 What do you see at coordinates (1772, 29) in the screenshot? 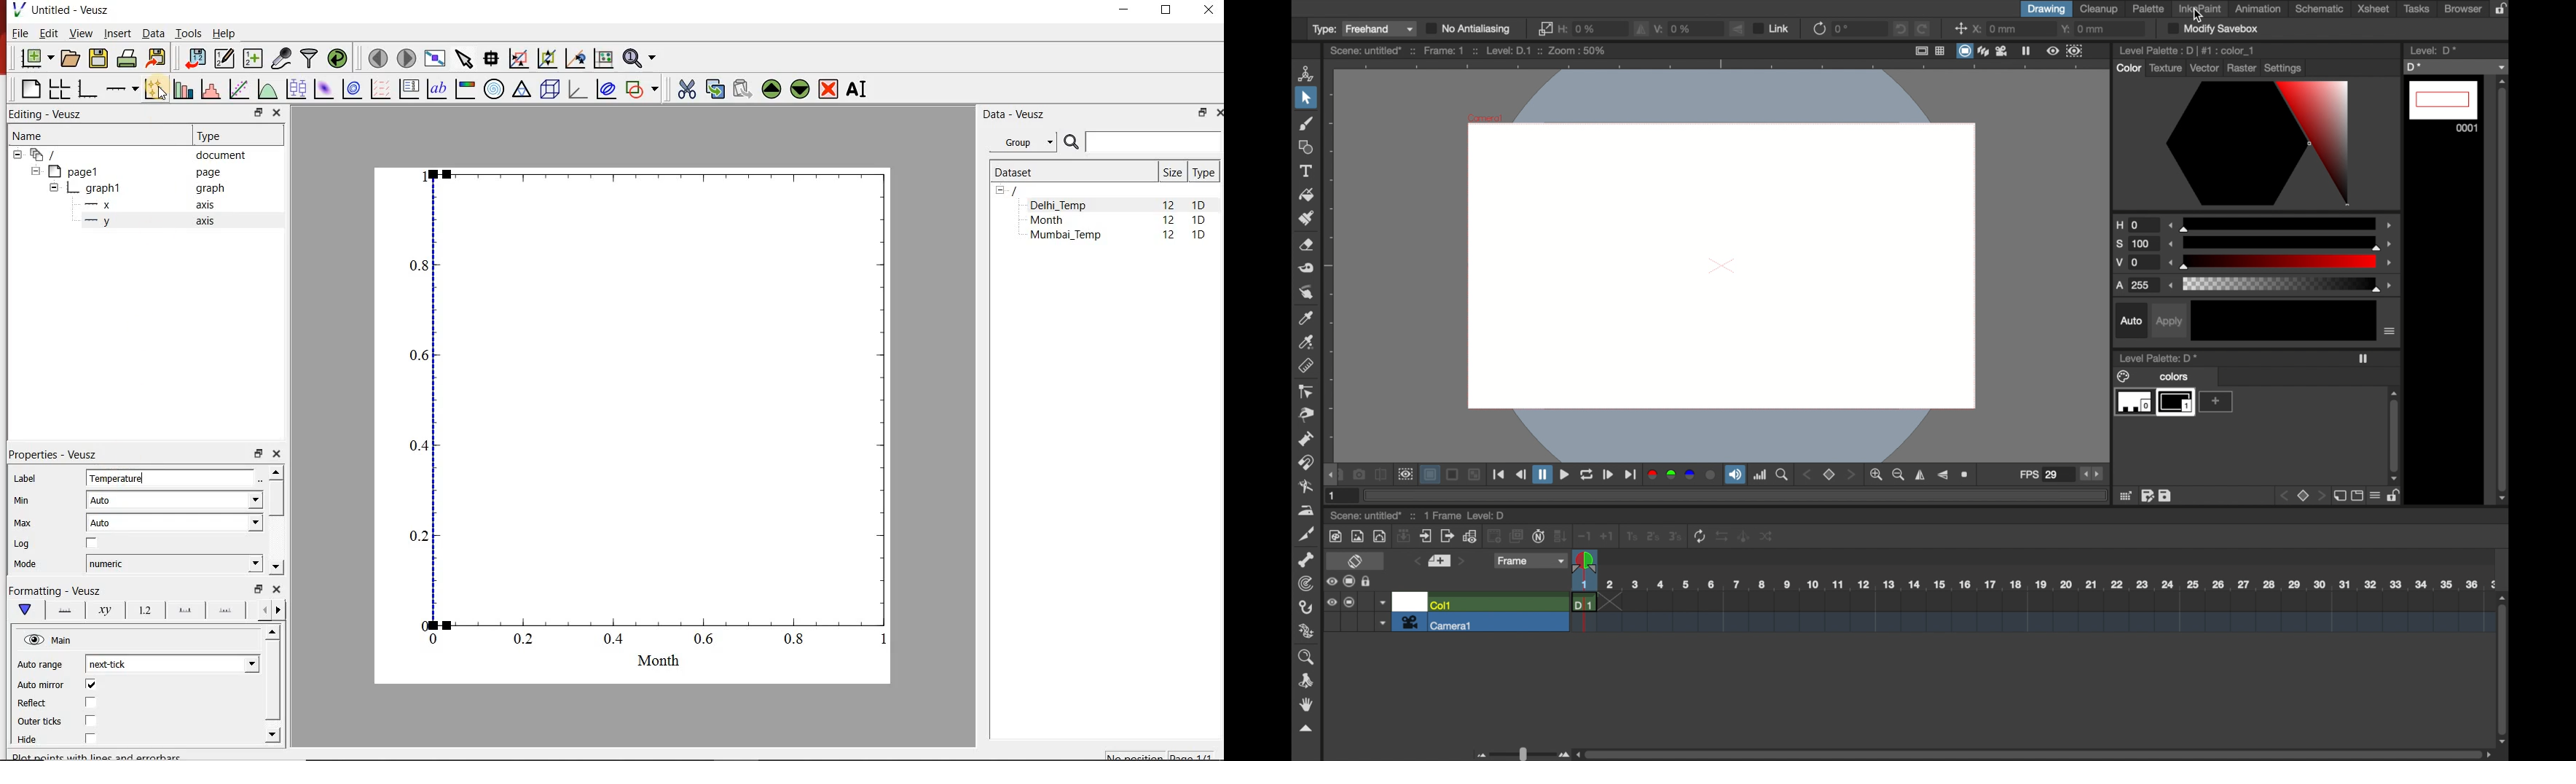
I see `link` at bounding box center [1772, 29].